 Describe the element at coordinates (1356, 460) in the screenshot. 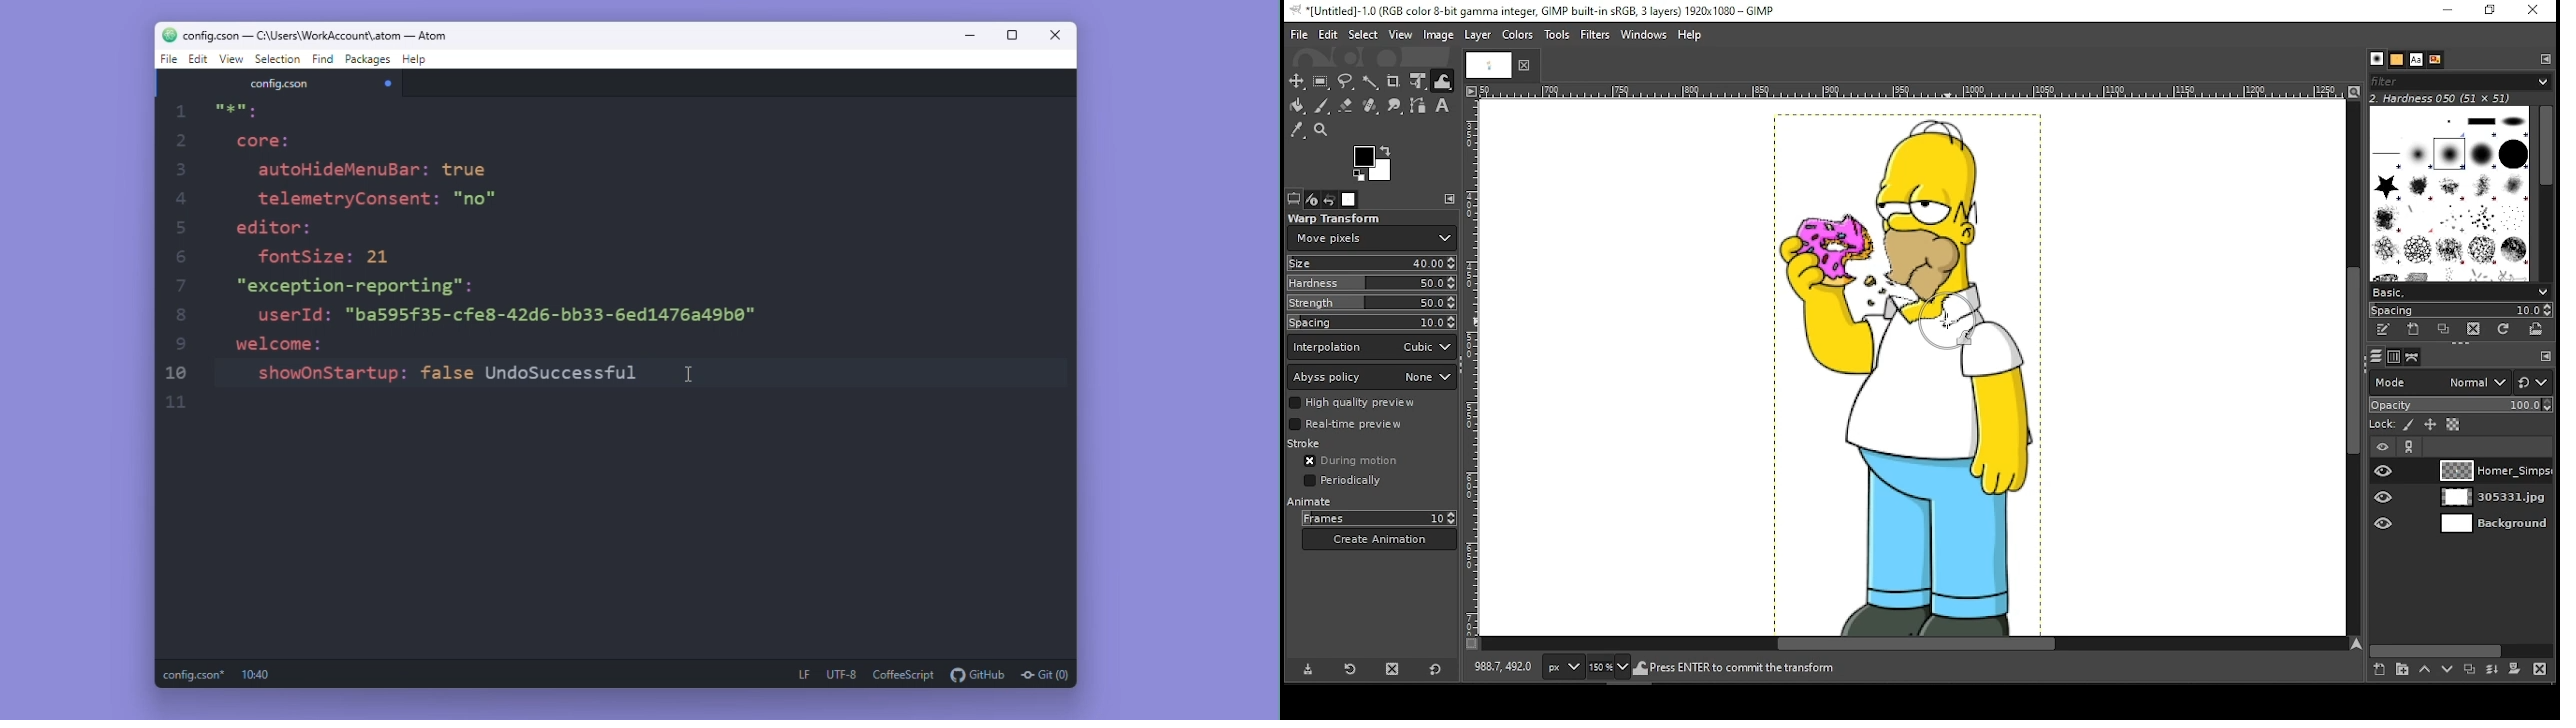

I see `during motion` at that location.